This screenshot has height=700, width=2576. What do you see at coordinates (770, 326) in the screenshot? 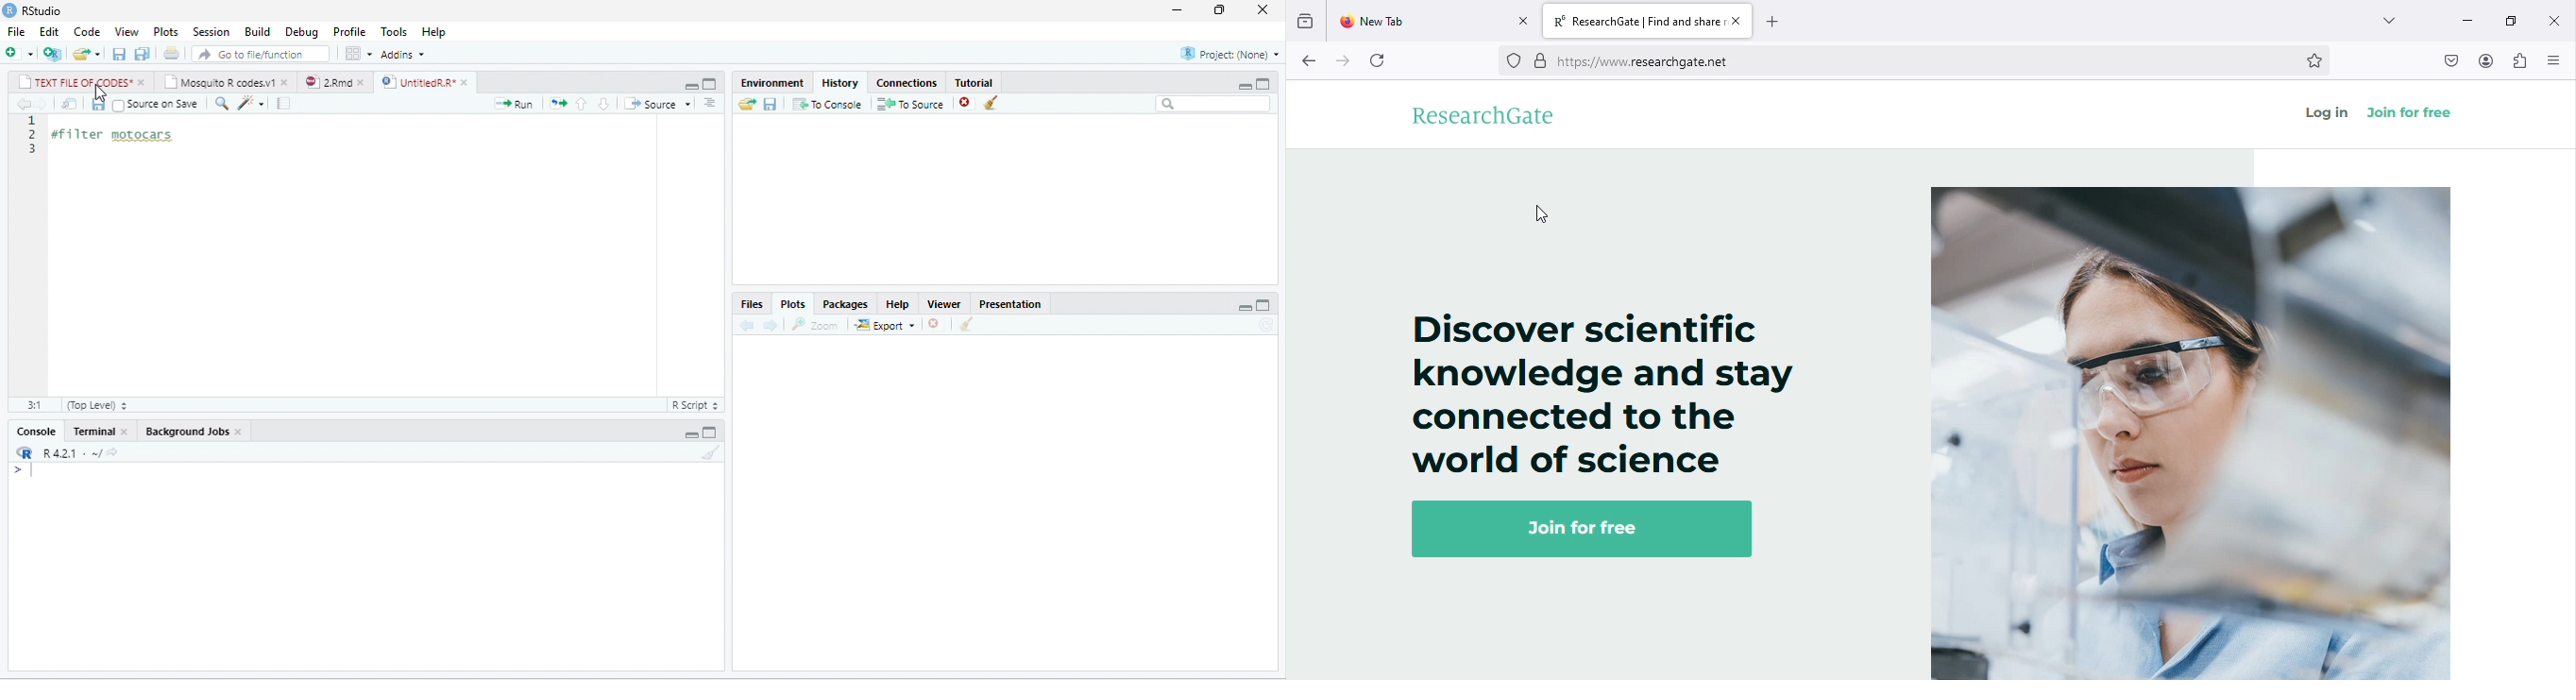
I see `forward` at bounding box center [770, 326].